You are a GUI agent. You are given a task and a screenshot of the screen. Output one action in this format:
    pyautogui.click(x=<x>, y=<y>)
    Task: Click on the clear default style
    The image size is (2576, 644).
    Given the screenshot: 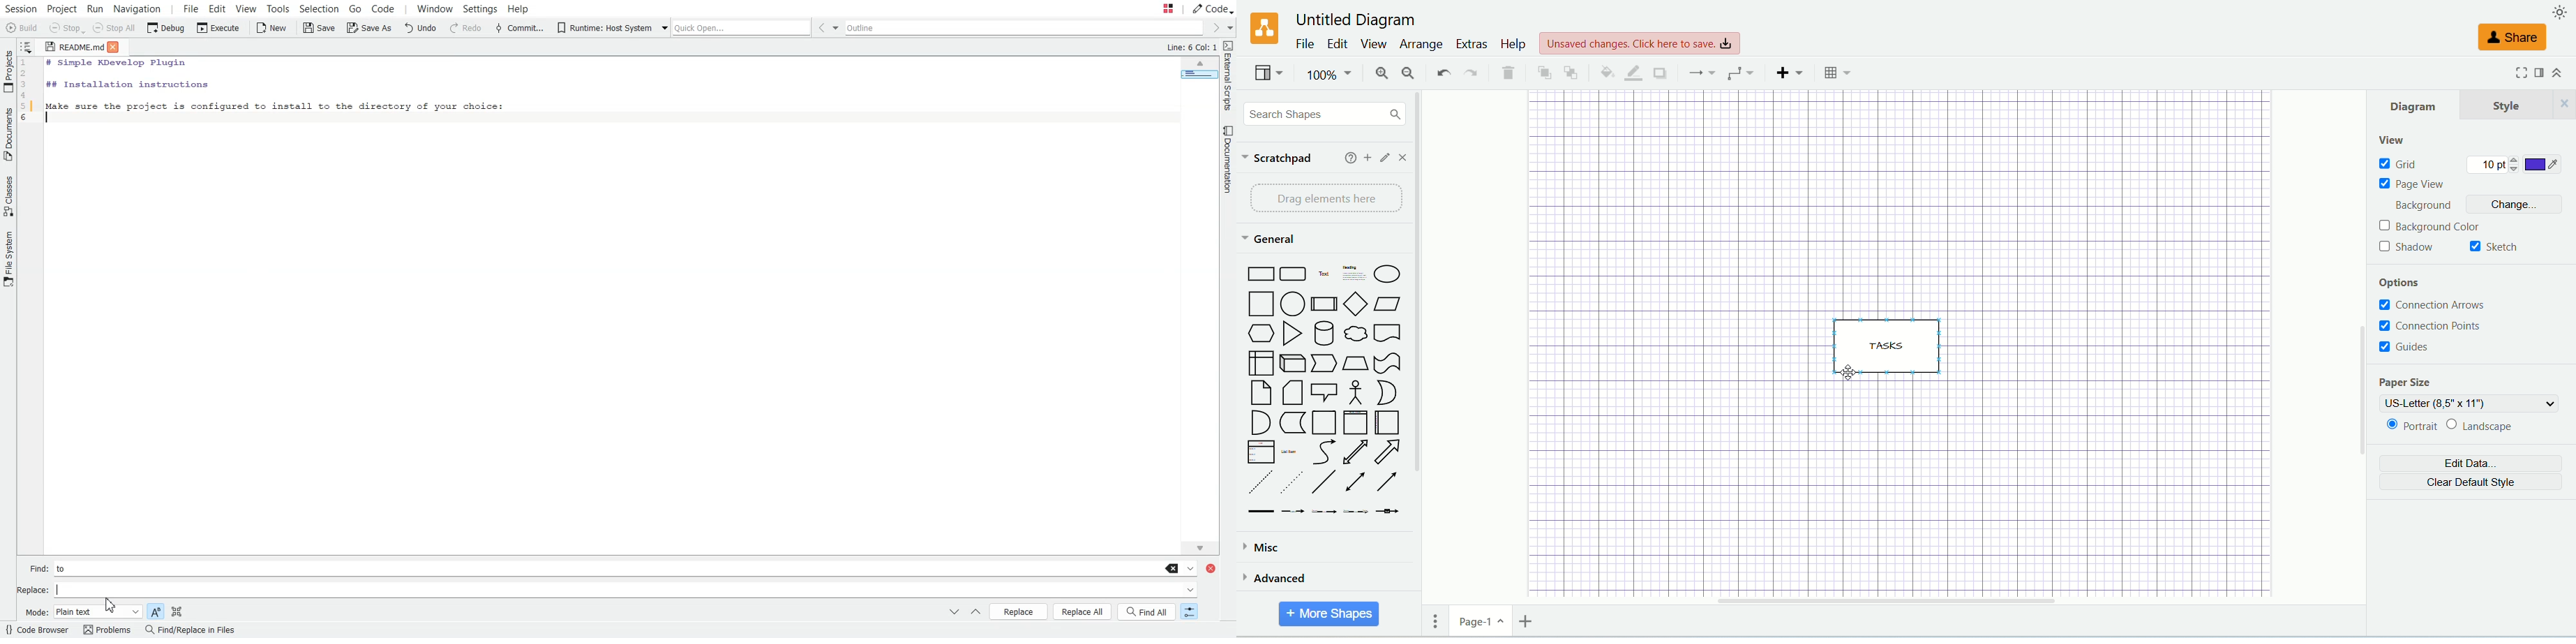 What is the action you would take?
    pyautogui.click(x=2471, y=482)
    